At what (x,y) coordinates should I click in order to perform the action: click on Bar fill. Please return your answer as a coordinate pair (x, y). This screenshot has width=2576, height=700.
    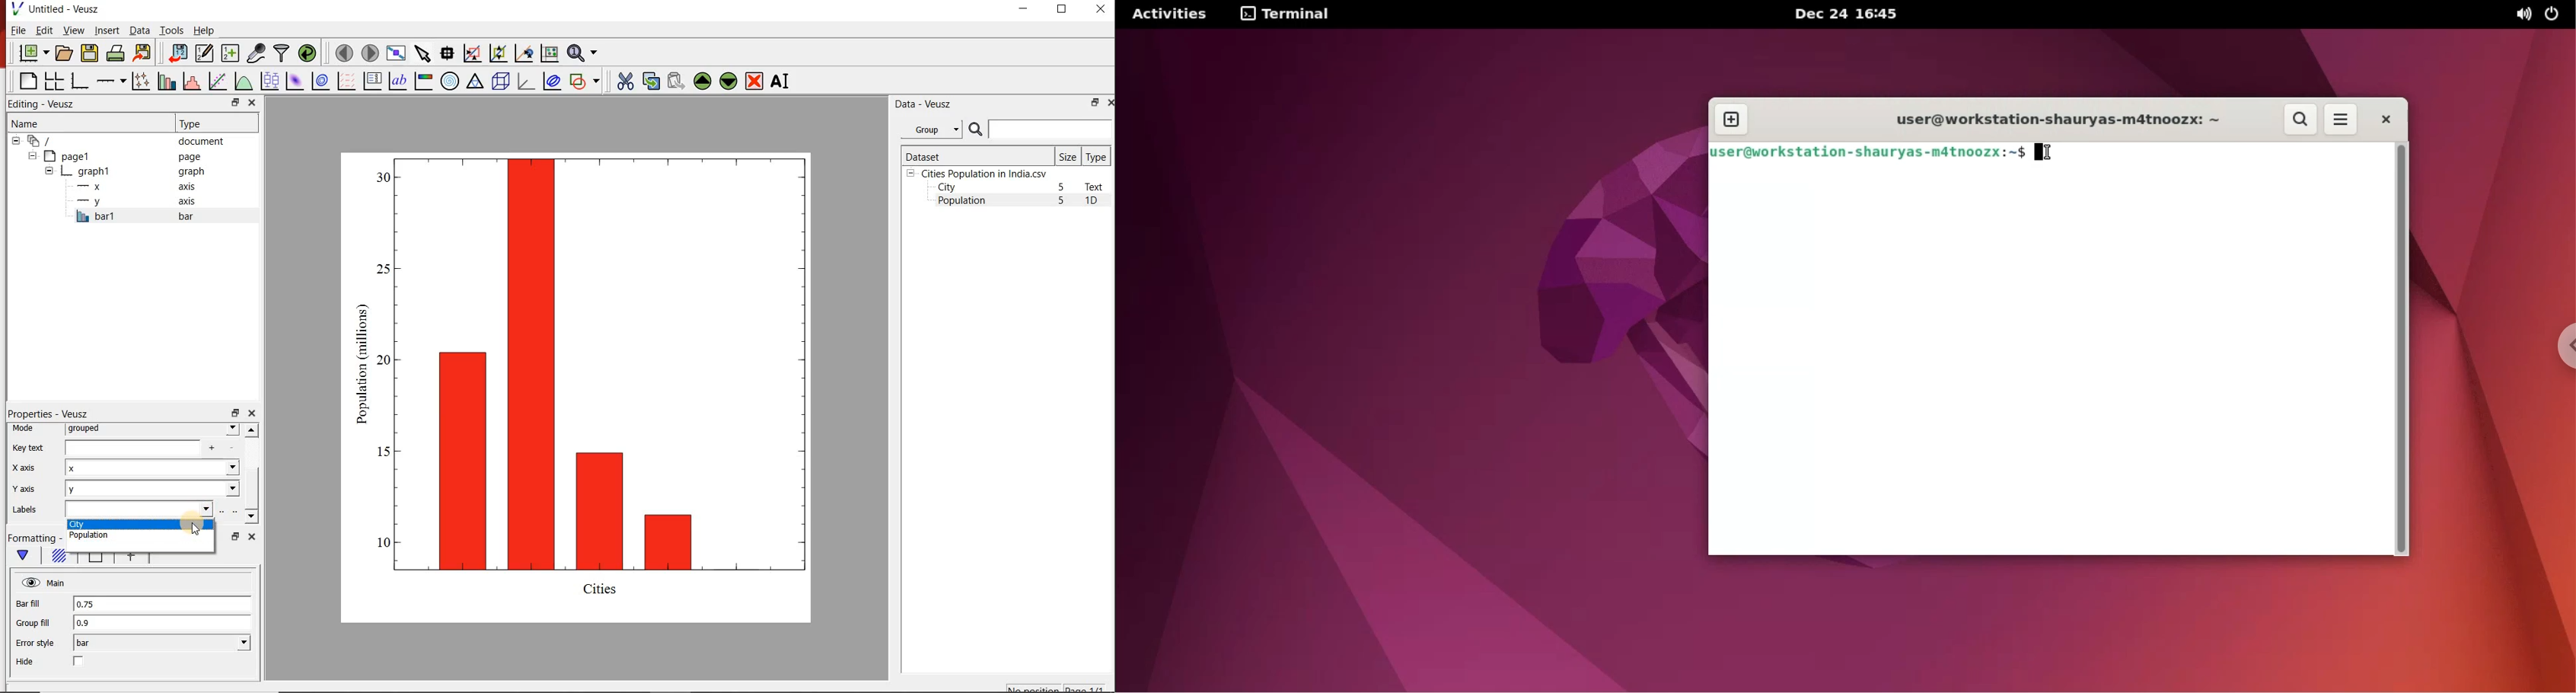
    Looking at the image, I should click on (37, 604).